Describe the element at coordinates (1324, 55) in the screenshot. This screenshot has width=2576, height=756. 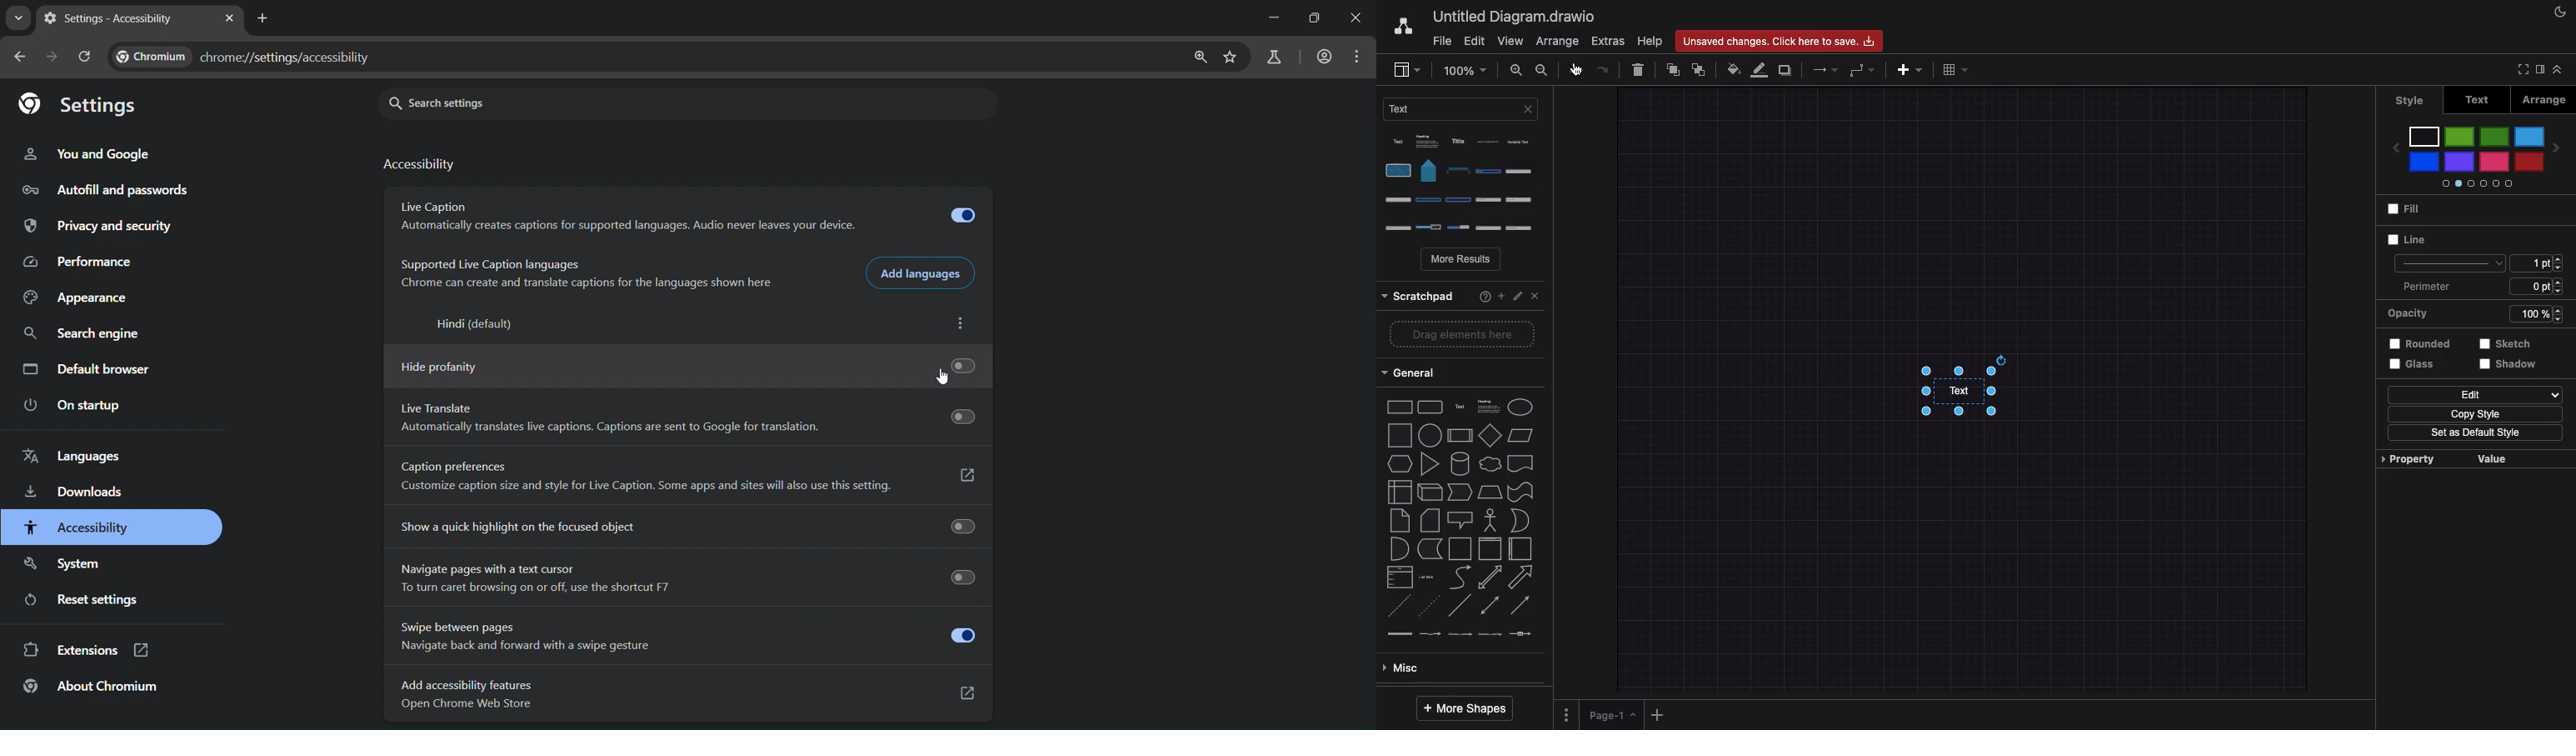
I see `accounts` at that location.